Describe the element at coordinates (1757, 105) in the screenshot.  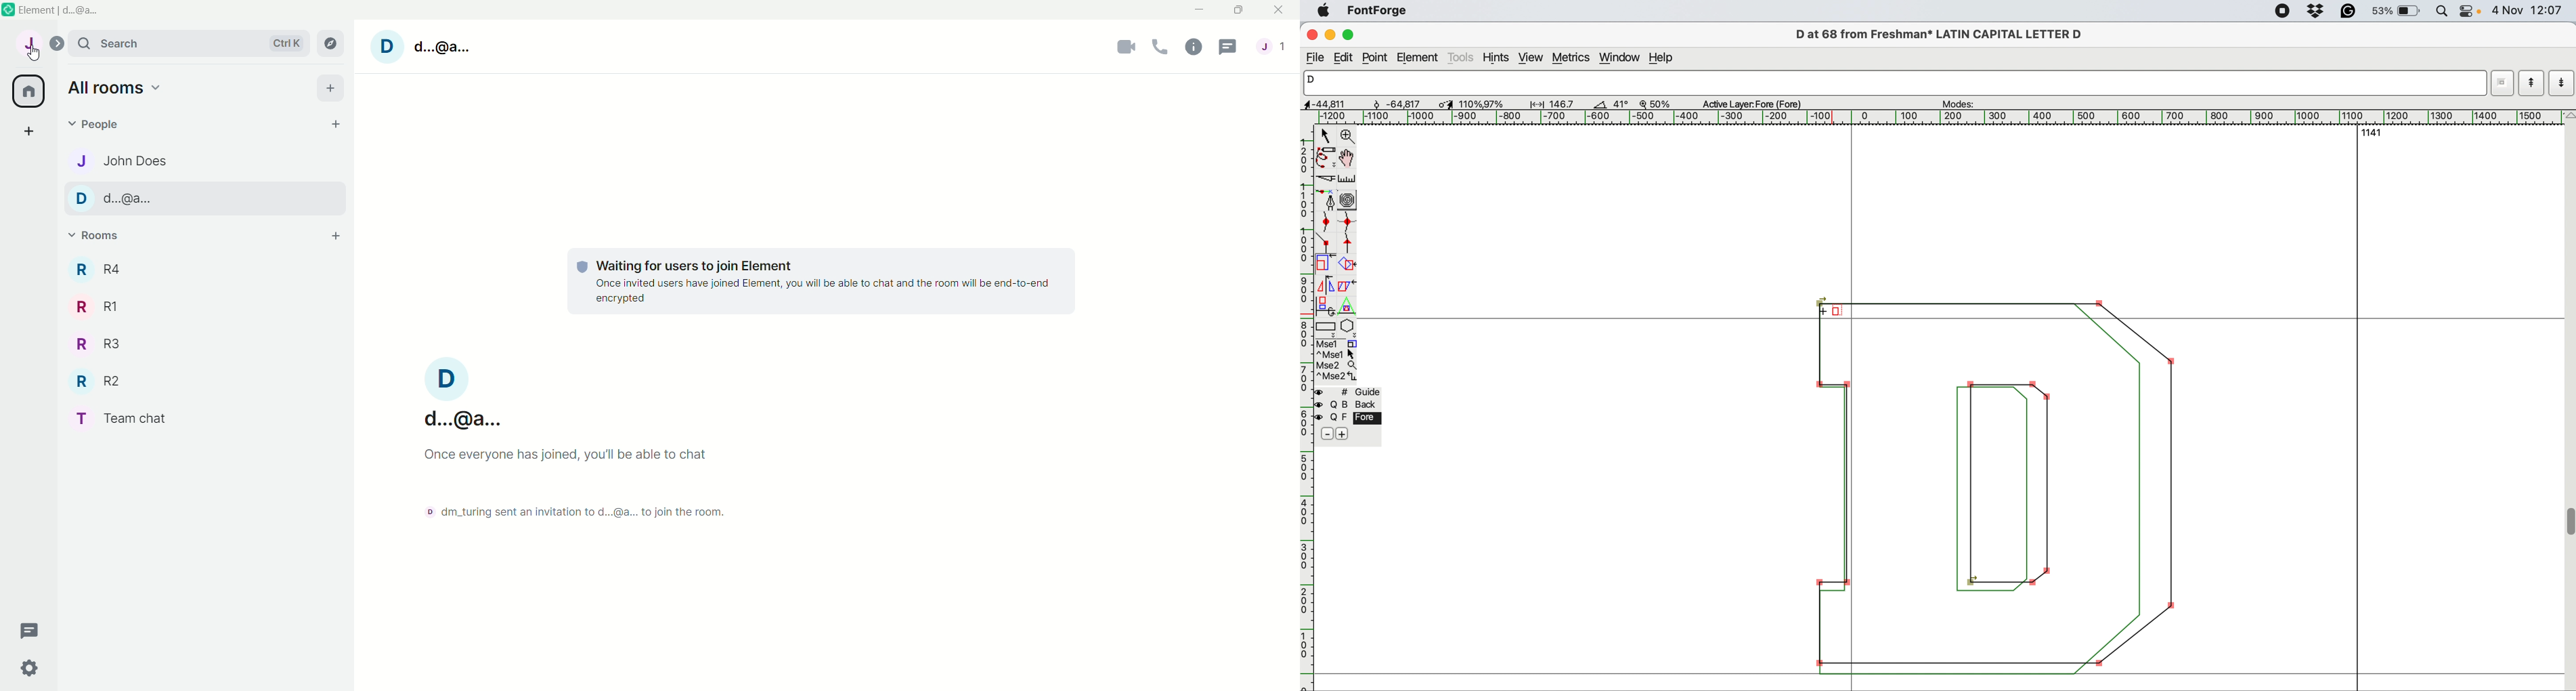
I see `active layer Fore(Fore)` at that location.